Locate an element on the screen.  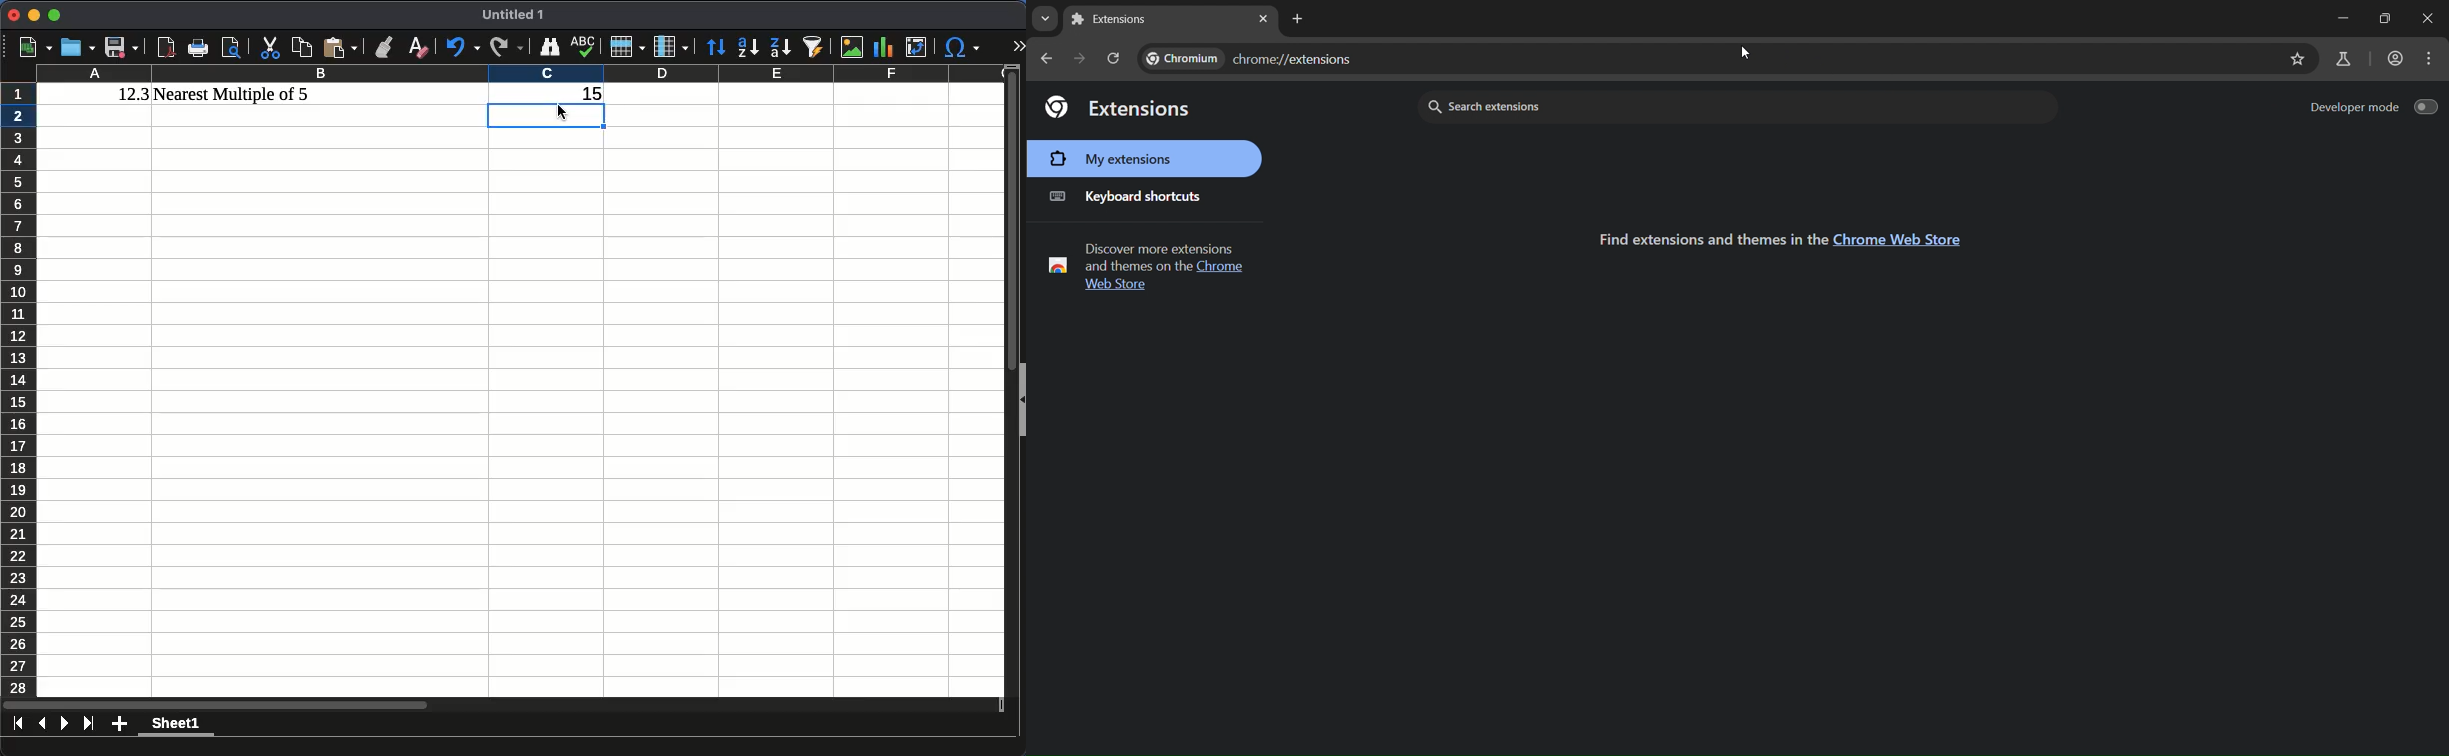
15 is located at coordinates (587, 94).